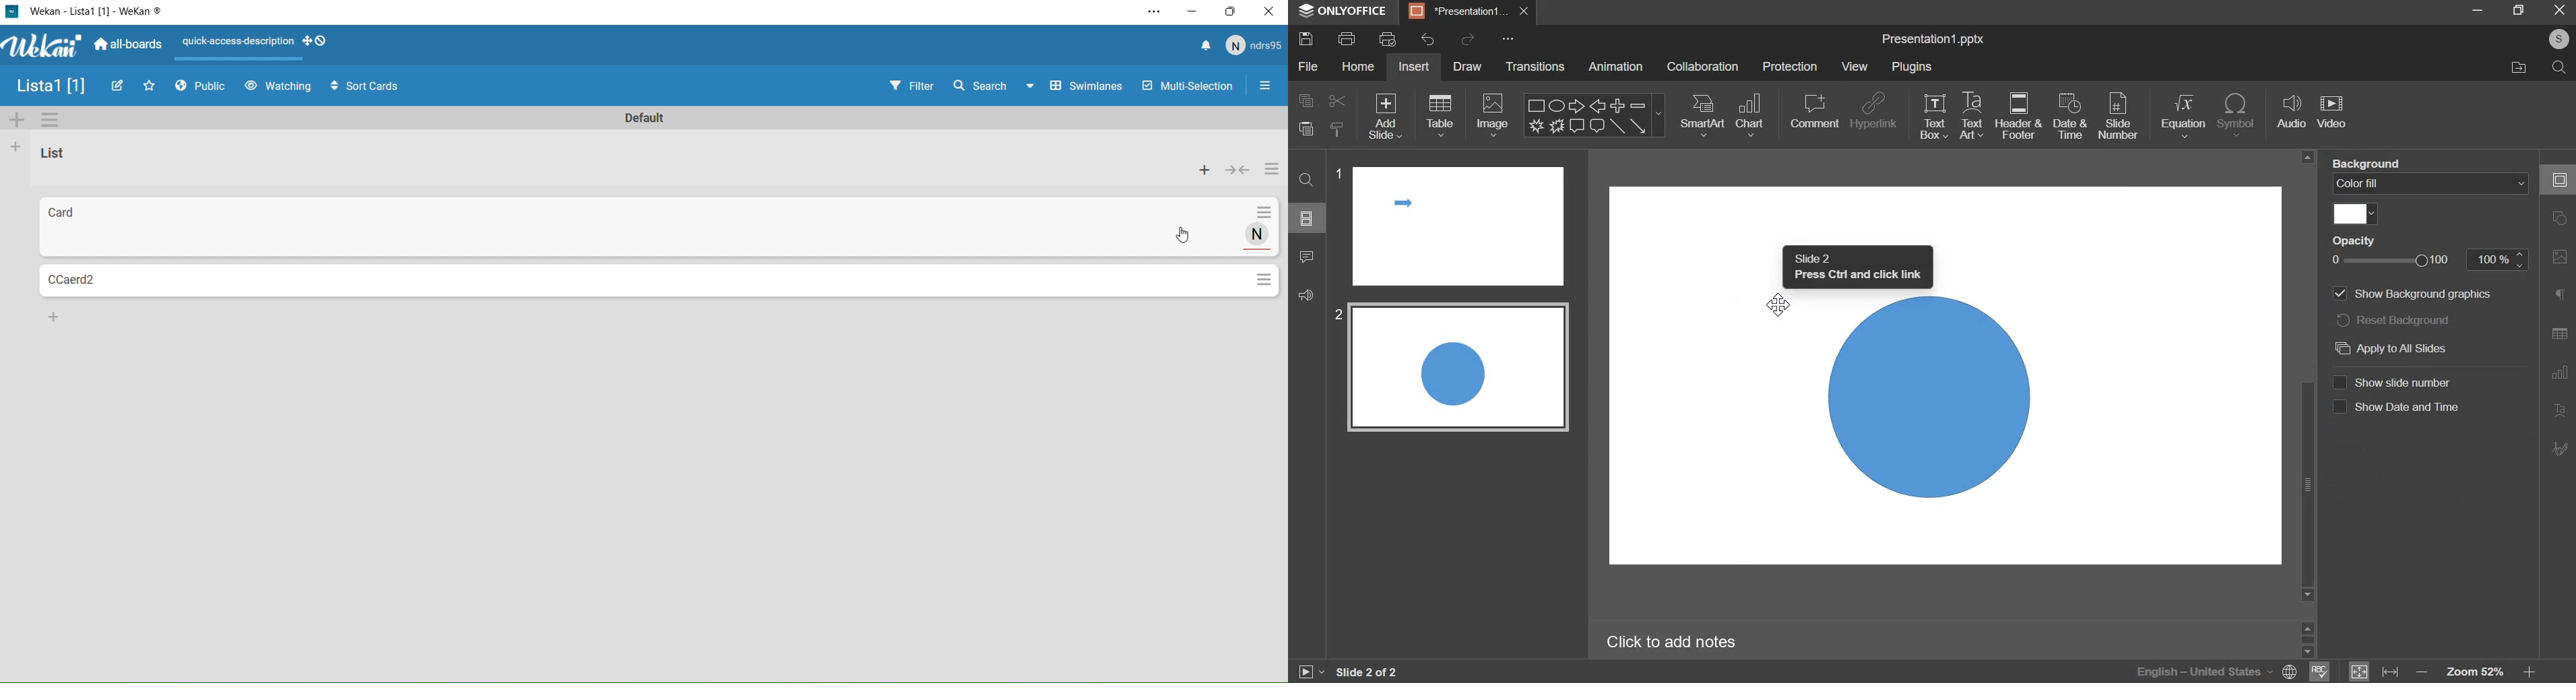 This screenshot has height=700, width=2576. I want to click on copy, so click(1306, 100).